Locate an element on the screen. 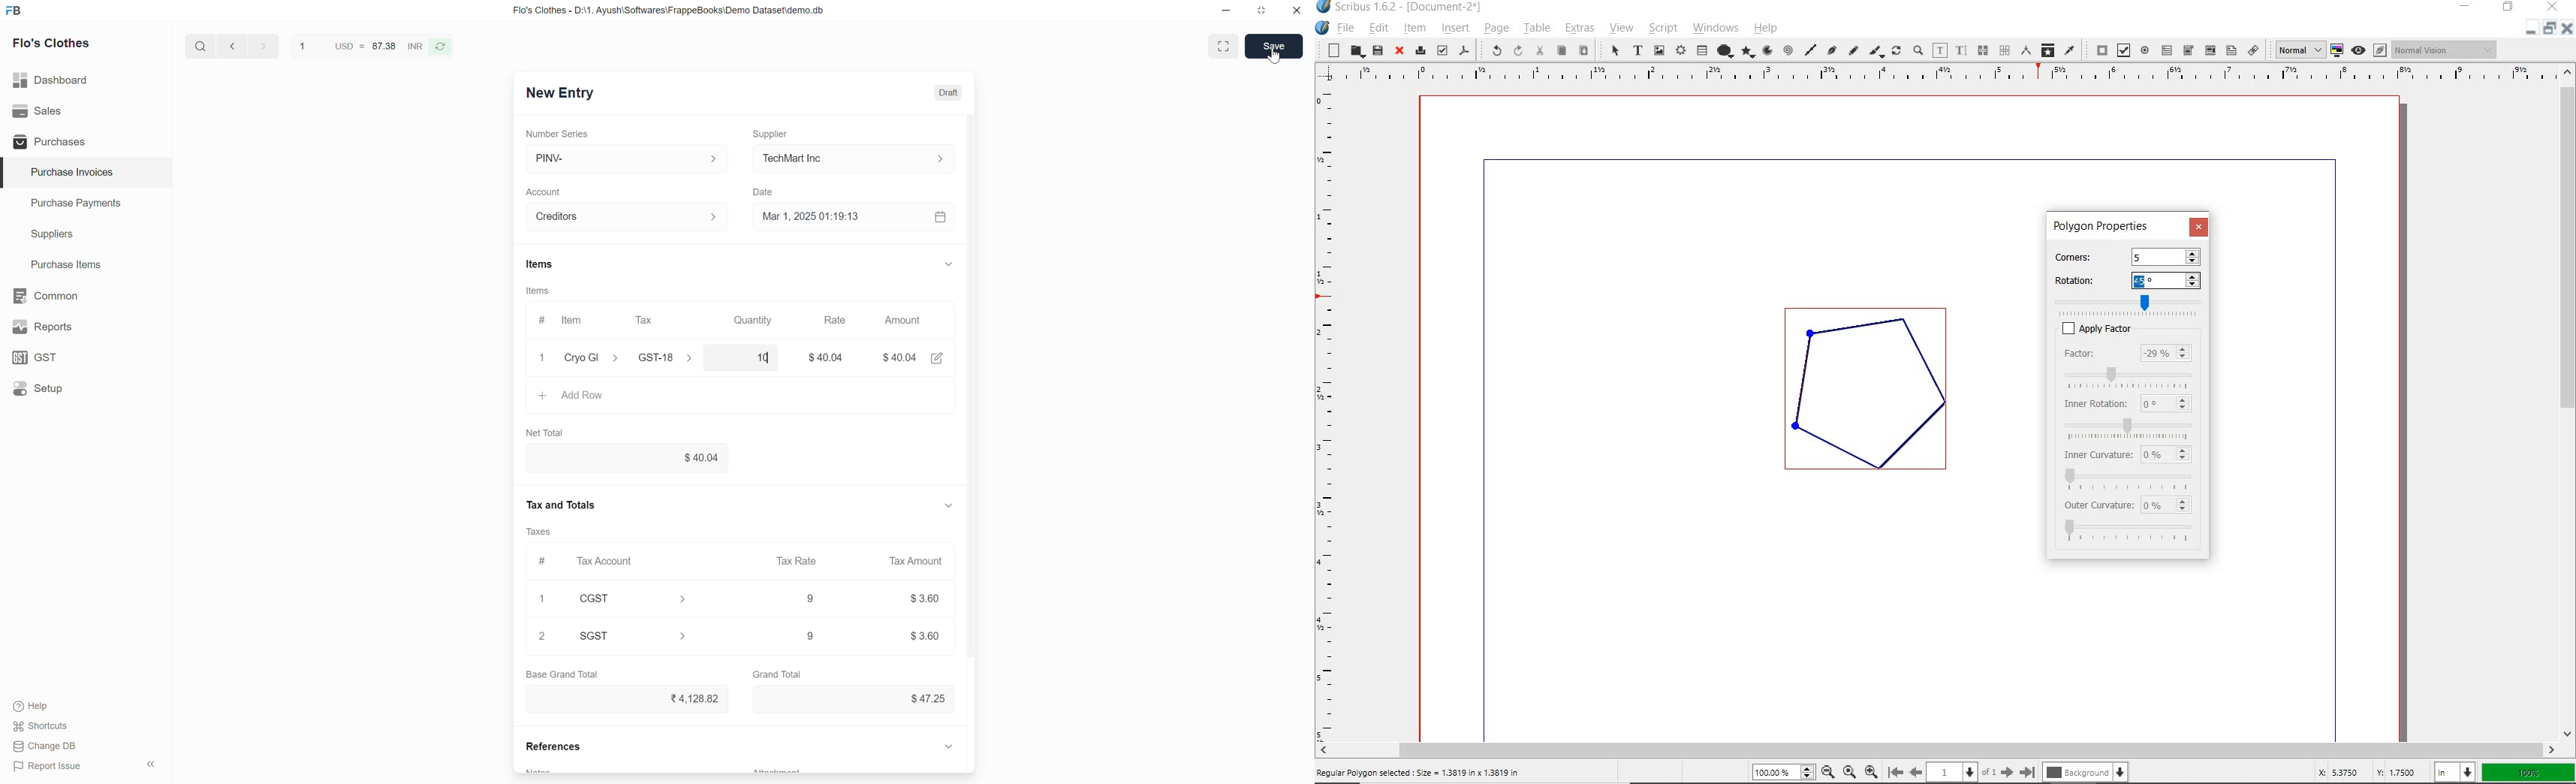 This screenshot has width=2576, height=784. Date is located at coordinates (768, 189).